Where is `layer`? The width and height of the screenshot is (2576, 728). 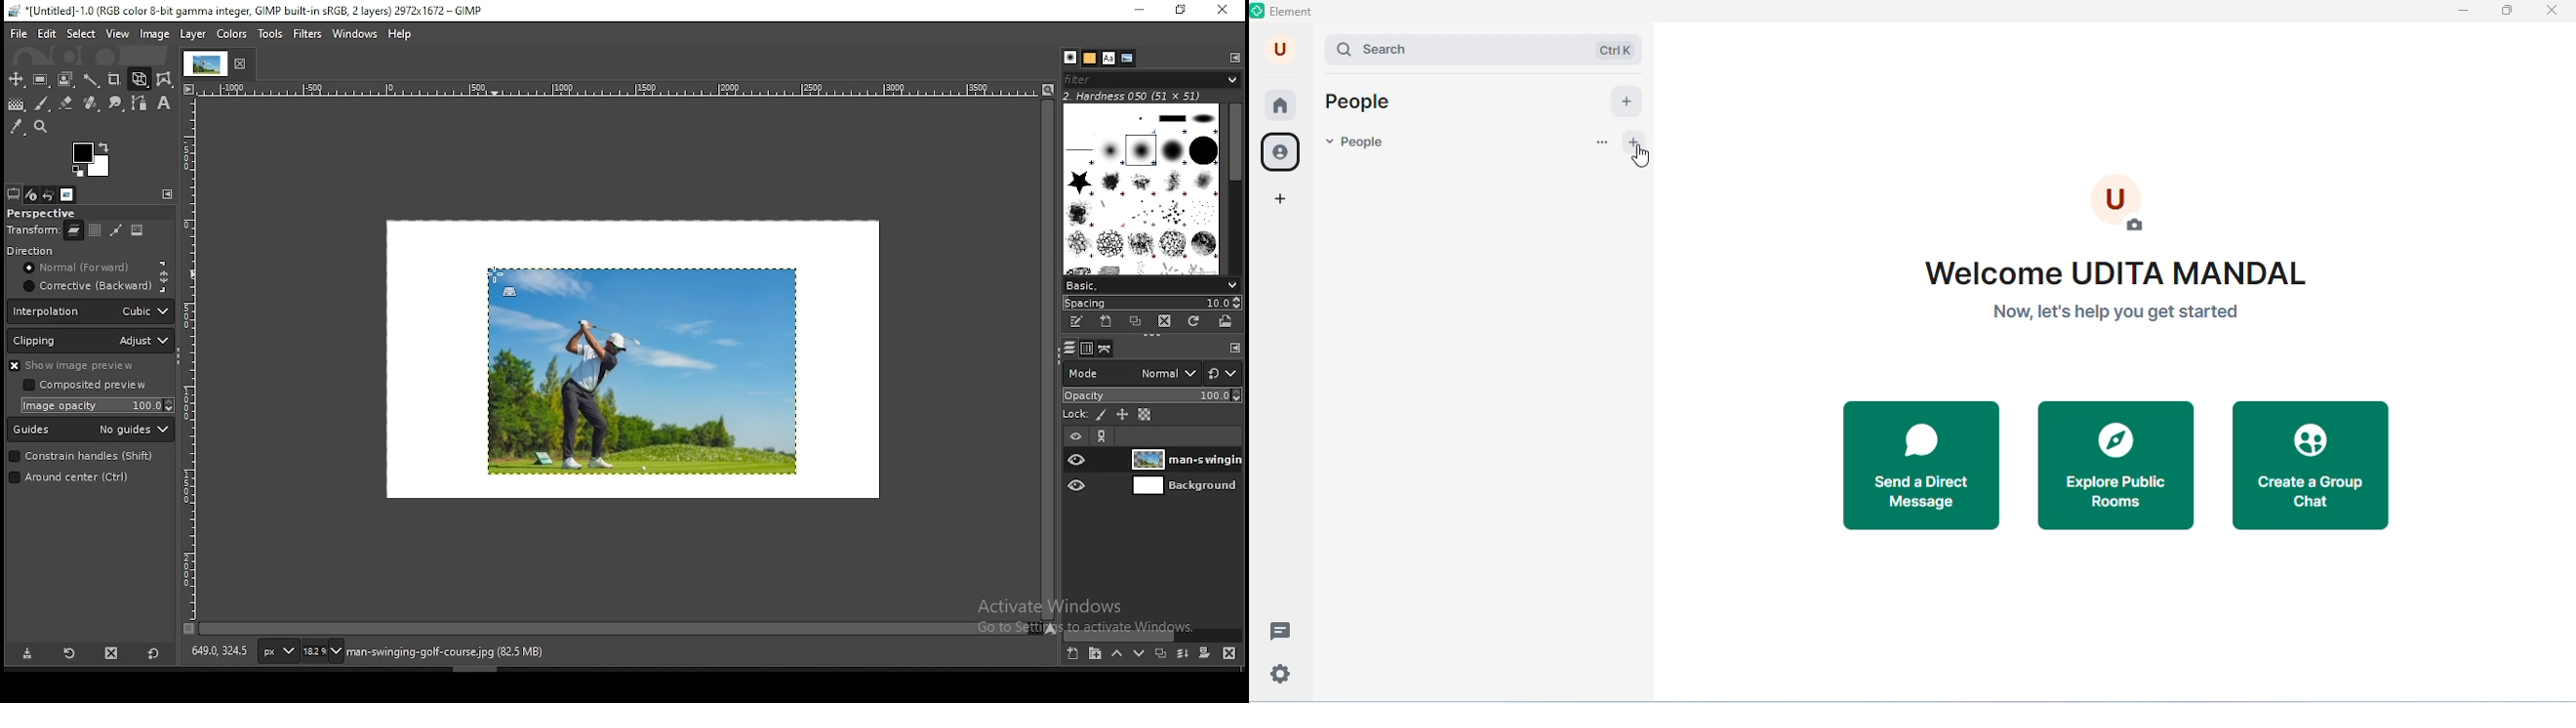 layer is located at coordinates (193, 34).